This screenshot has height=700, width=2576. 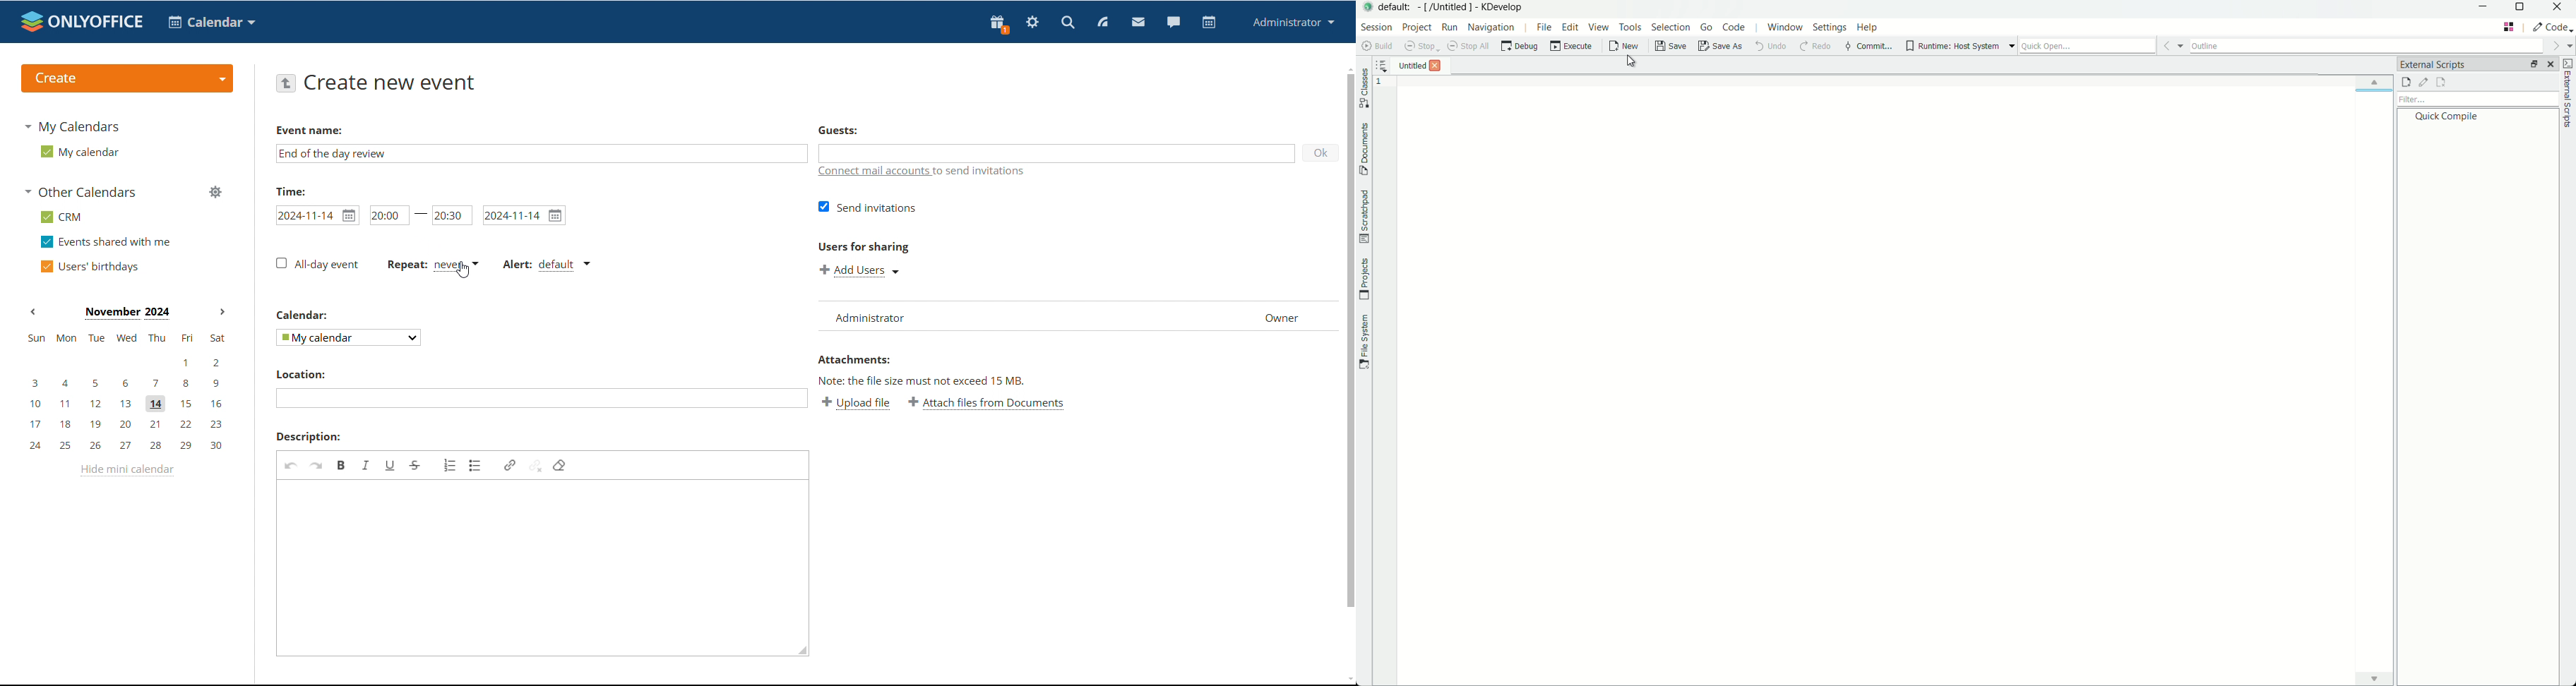 I want to click on 1, 2, so click(x=124, y=363).